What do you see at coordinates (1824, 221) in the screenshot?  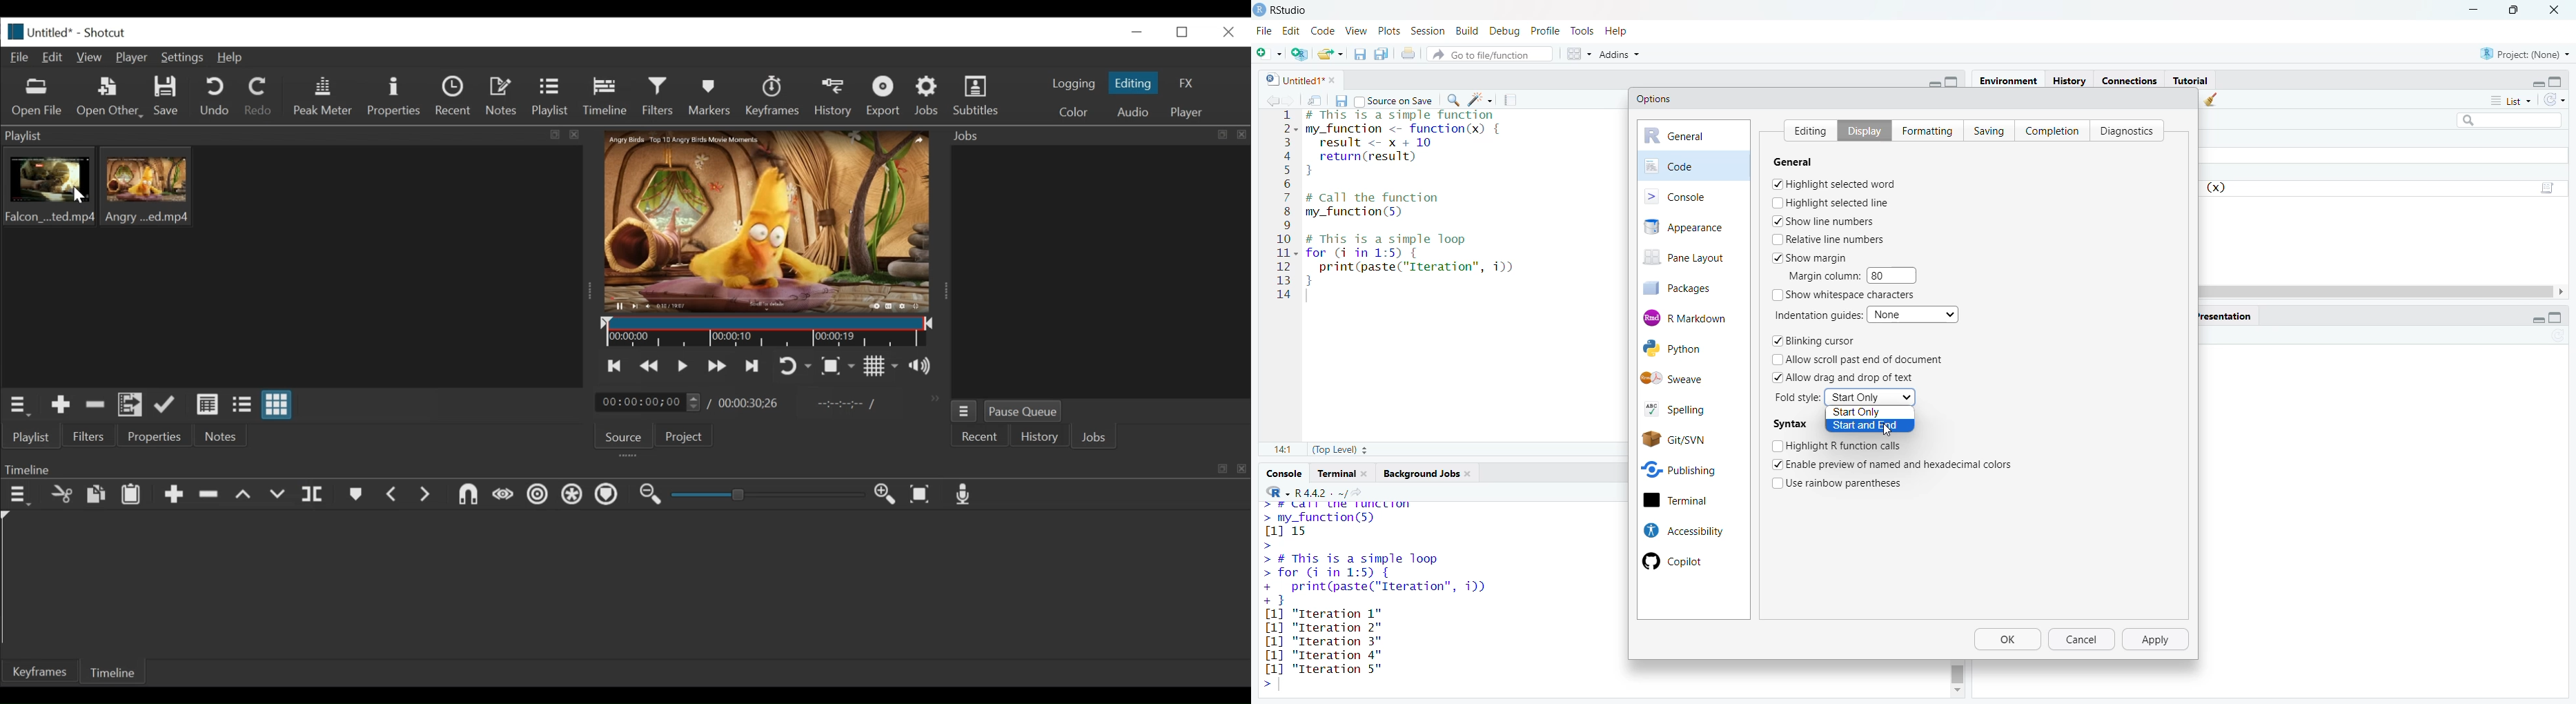 I see `show line numbers` at bounding box center [1824, 221].